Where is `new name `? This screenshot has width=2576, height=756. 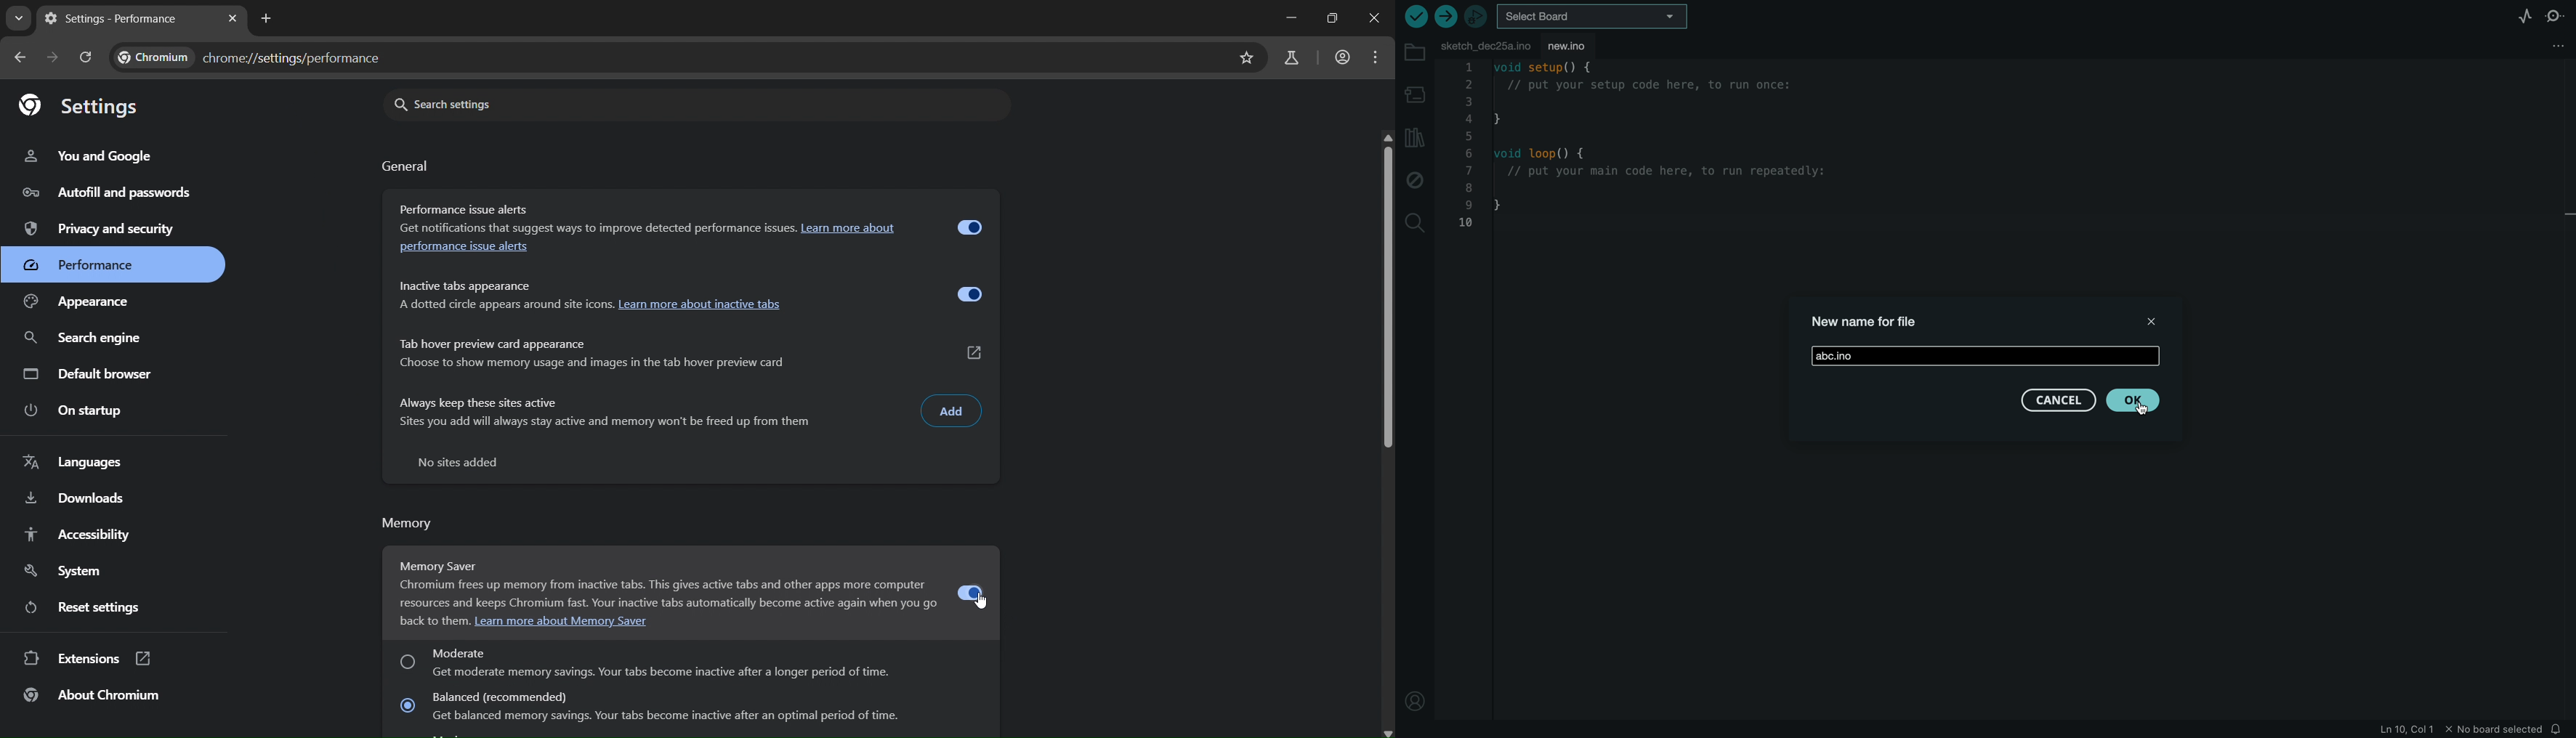
new name  is located at coordinates (1869, 323).